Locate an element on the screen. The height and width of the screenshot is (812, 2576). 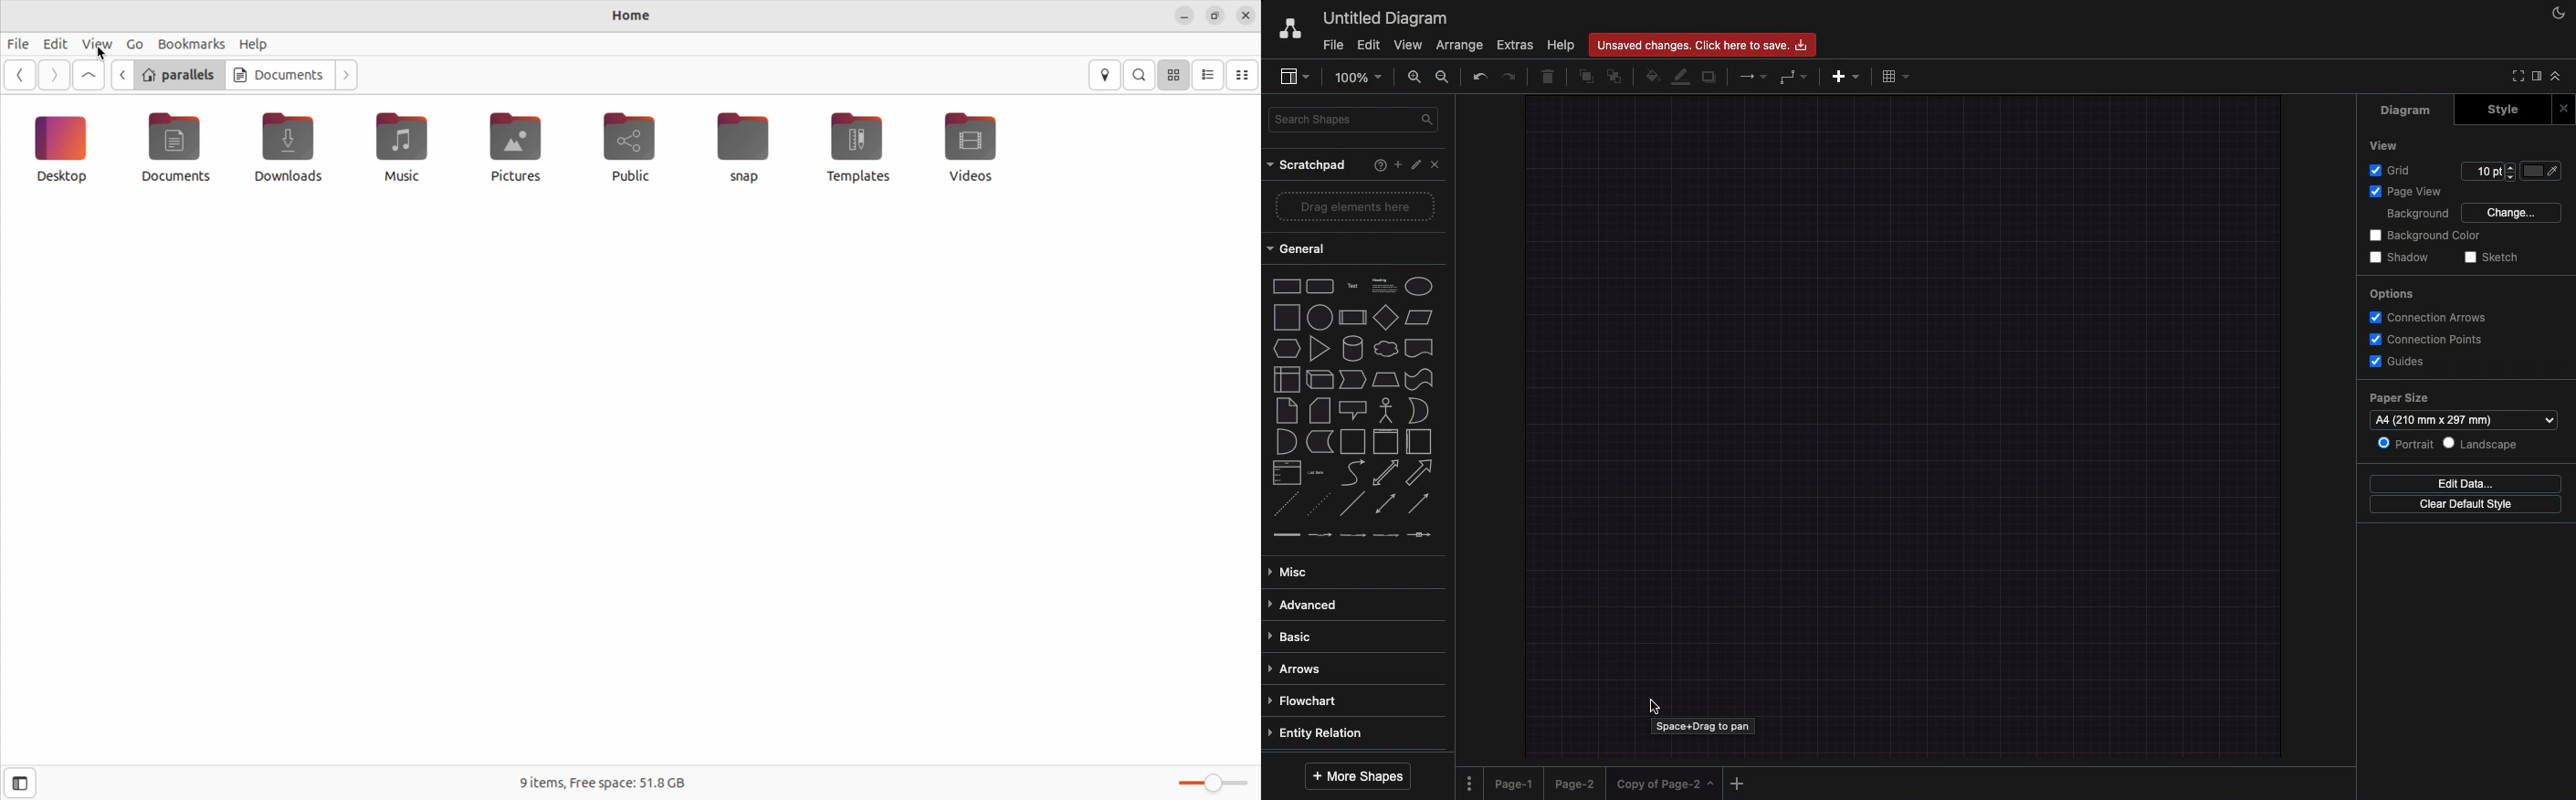
Collapse is located at coordinates (2556, 76).